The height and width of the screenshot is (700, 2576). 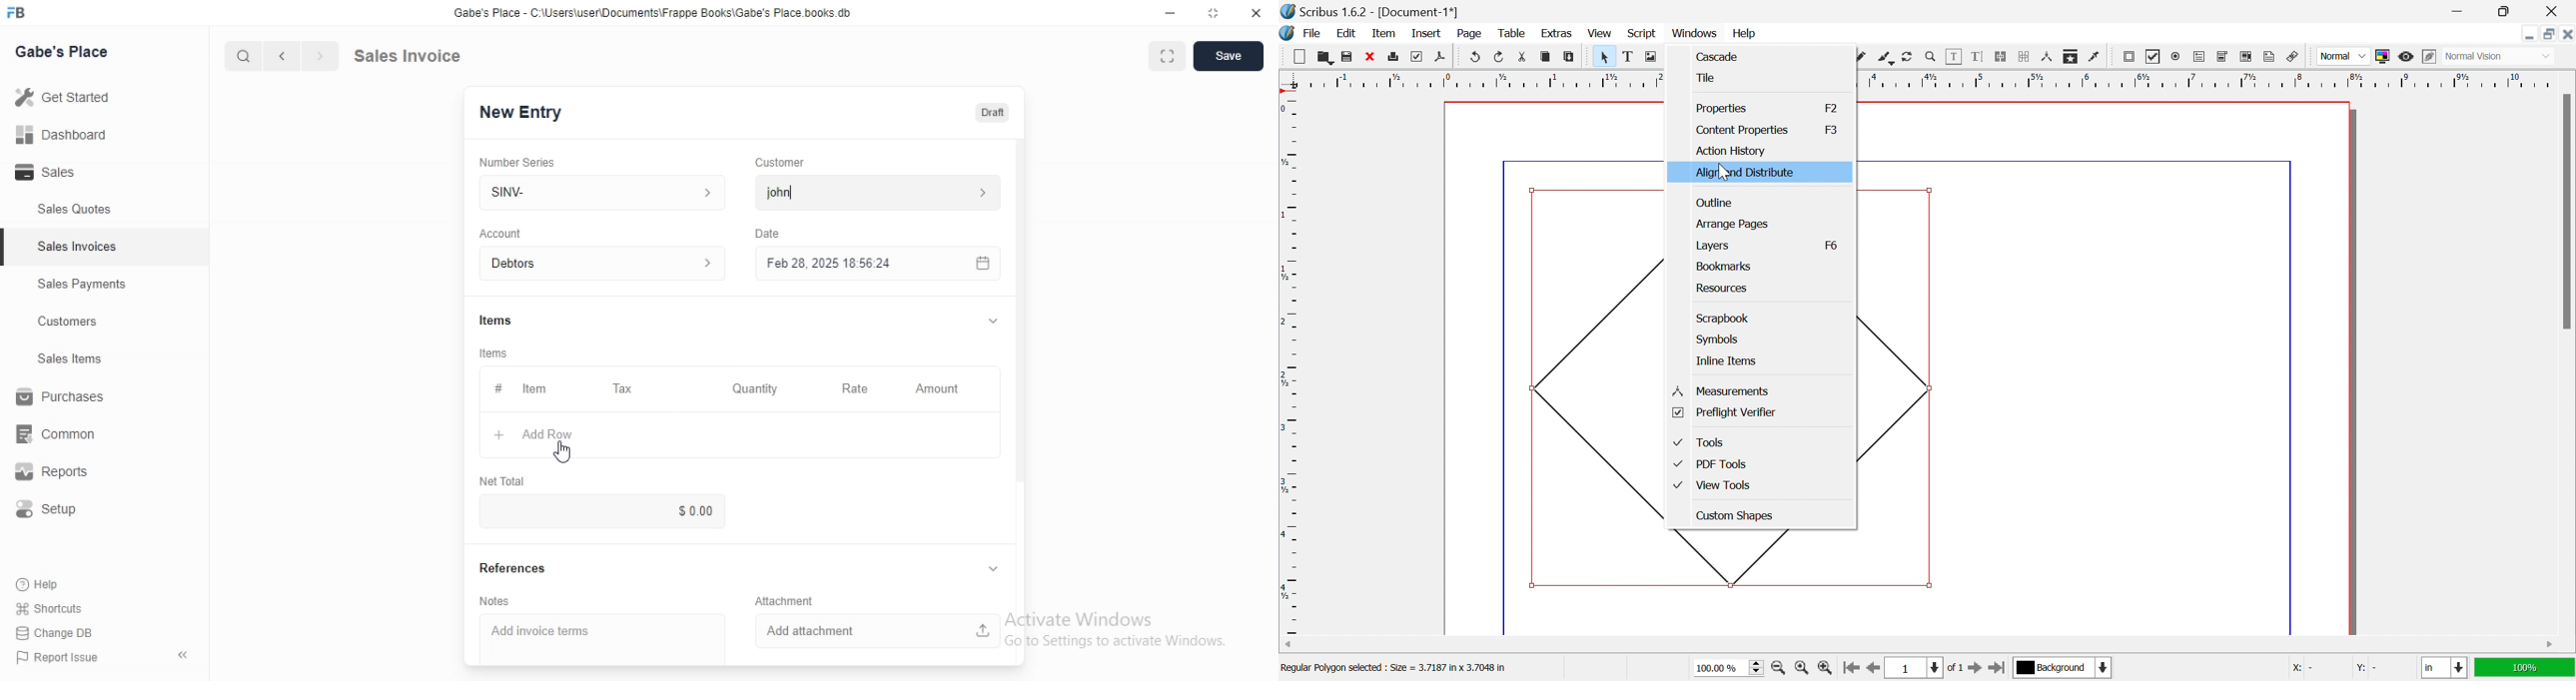 What do you see at coordinates (300, 56) in the screenshot?
I see `forward/backward` at bounding box center [300, 56].